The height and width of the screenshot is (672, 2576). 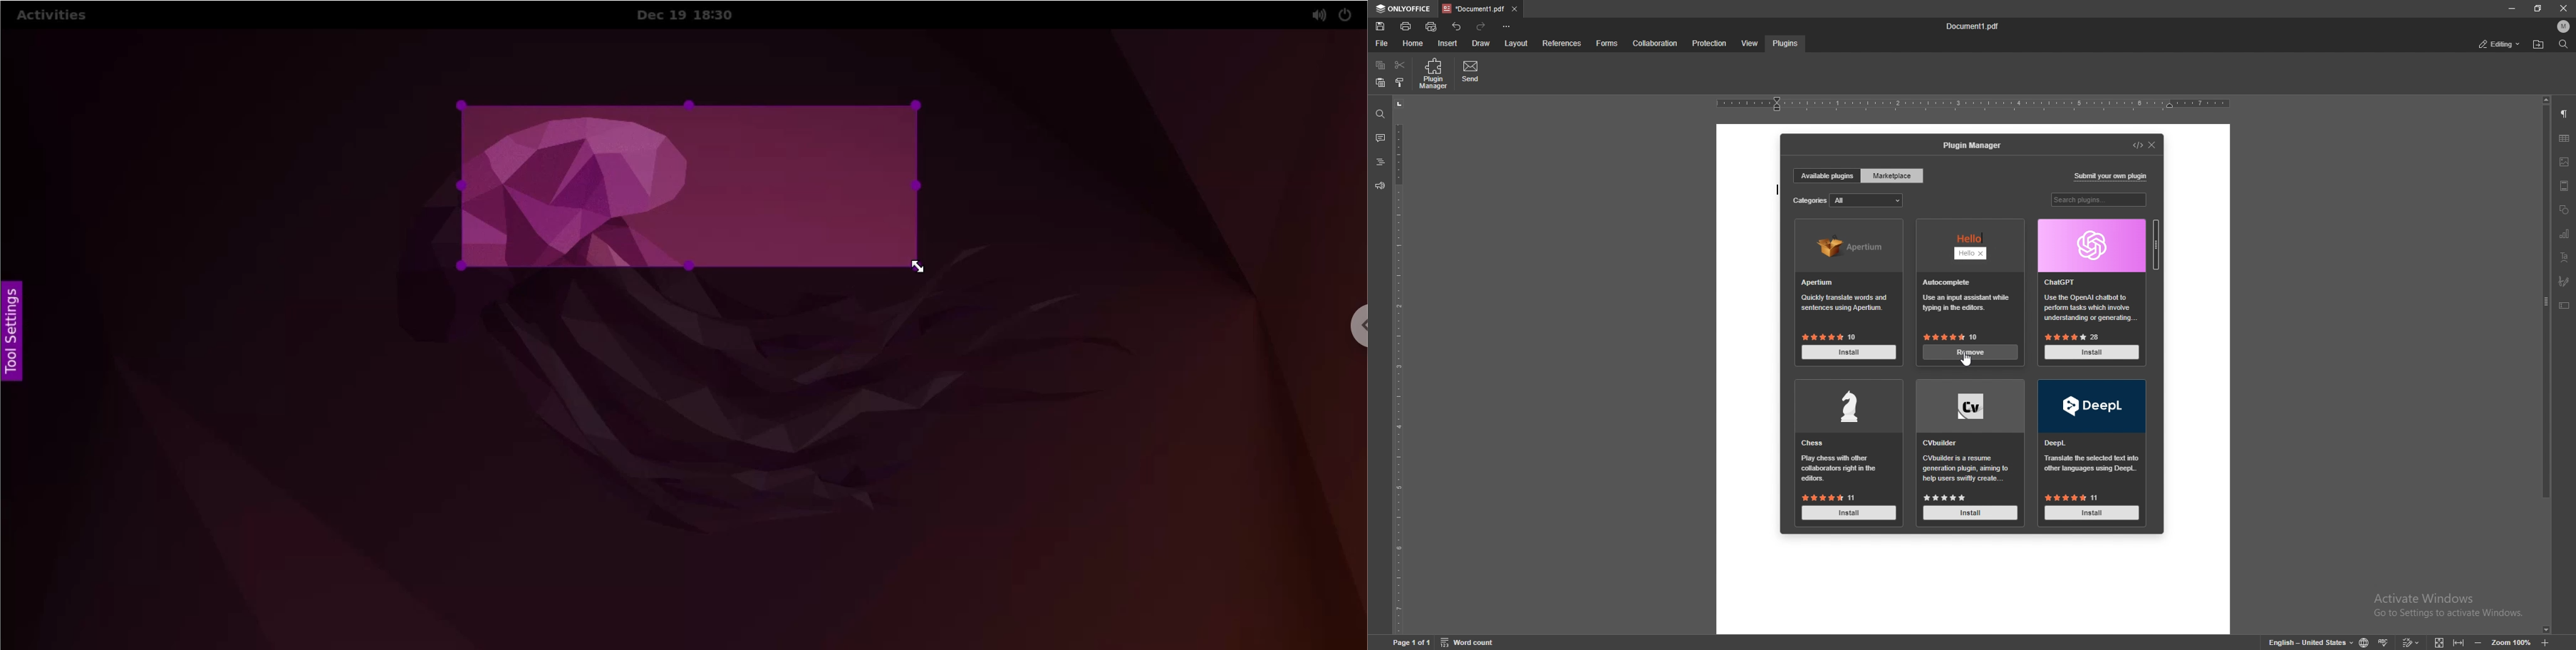 What do you see at coordinates (2538, 8) in the screenshot?
I see `resize` at bounding box center [2538, 8].